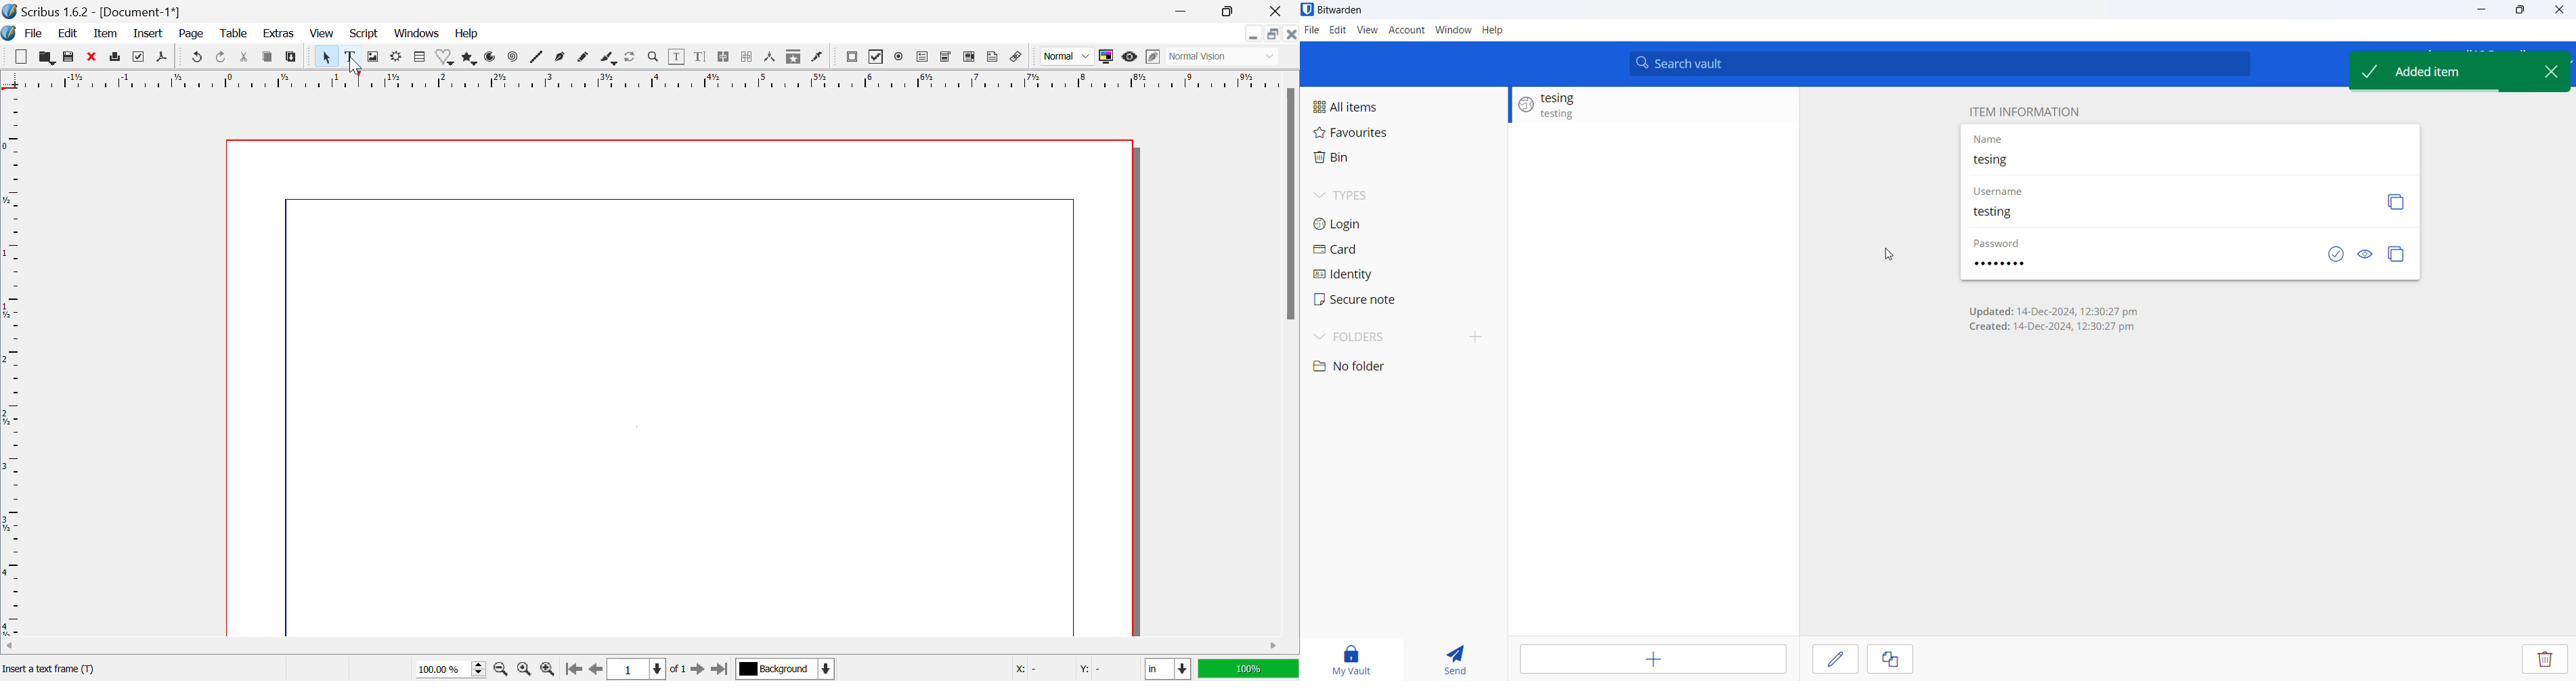  I want to click on send, so click(1449, 656).